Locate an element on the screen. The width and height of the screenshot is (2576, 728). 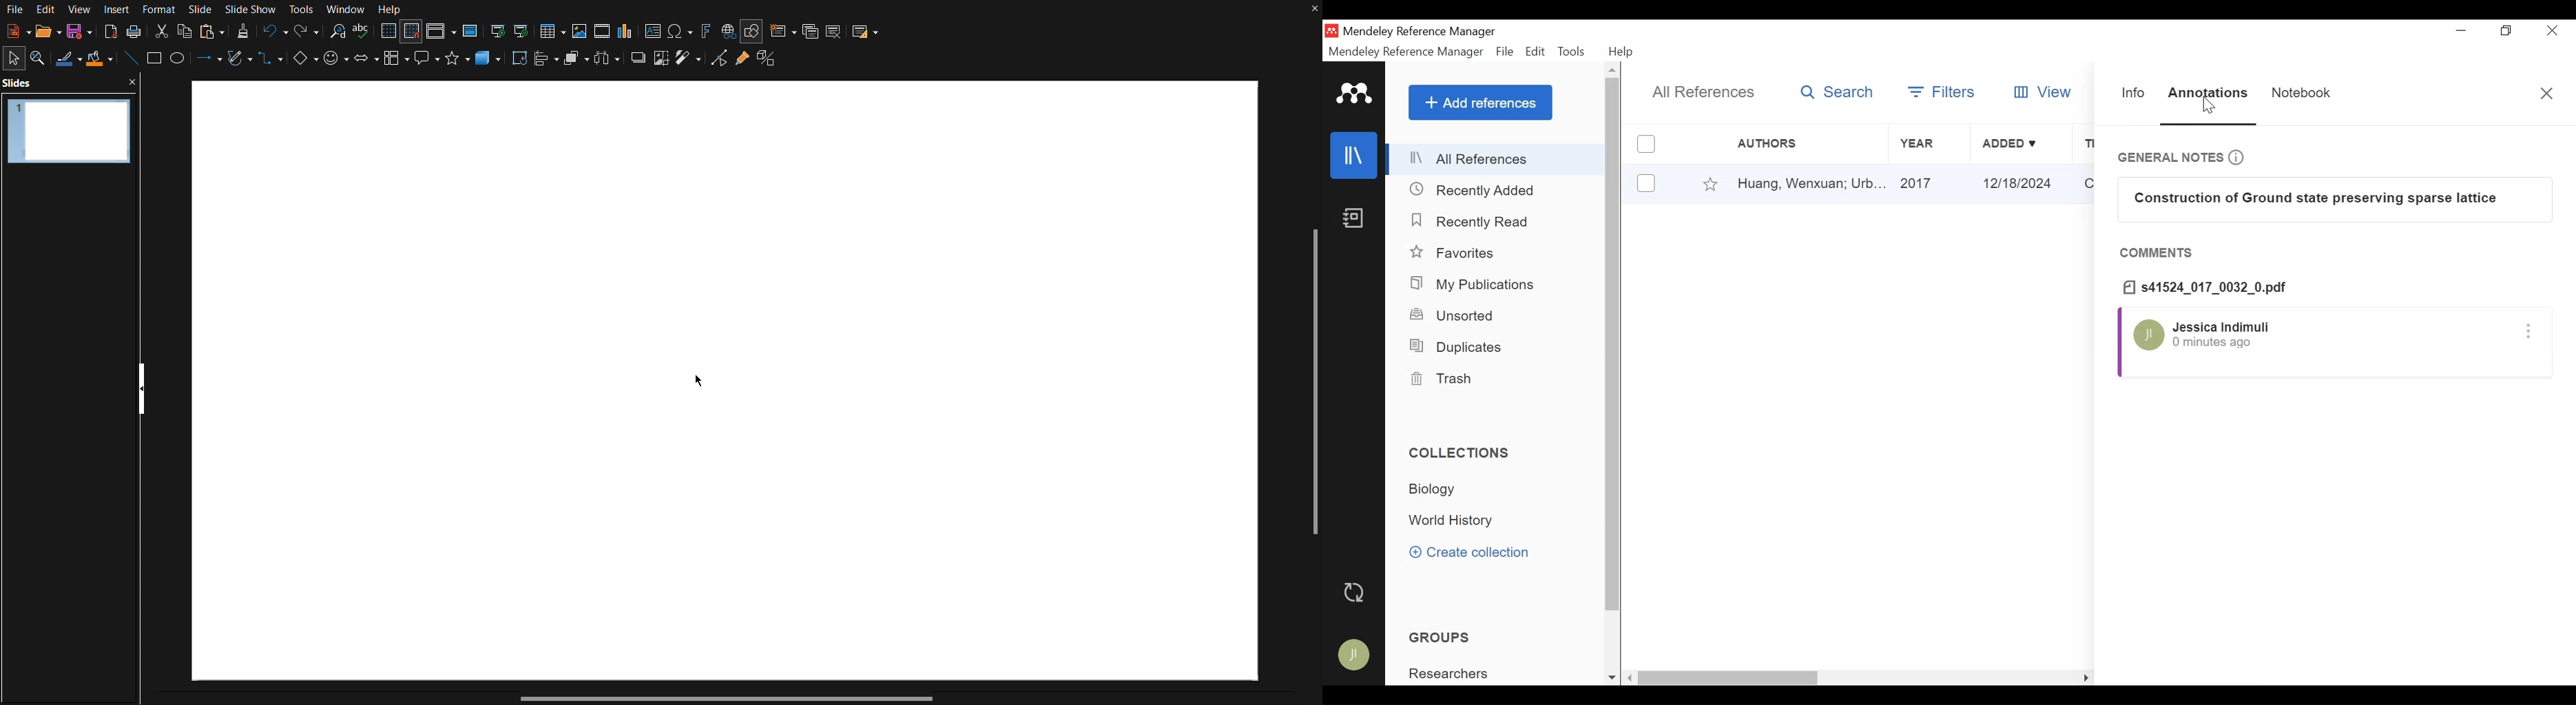
Insert graph is located at coordinates (626, 31).